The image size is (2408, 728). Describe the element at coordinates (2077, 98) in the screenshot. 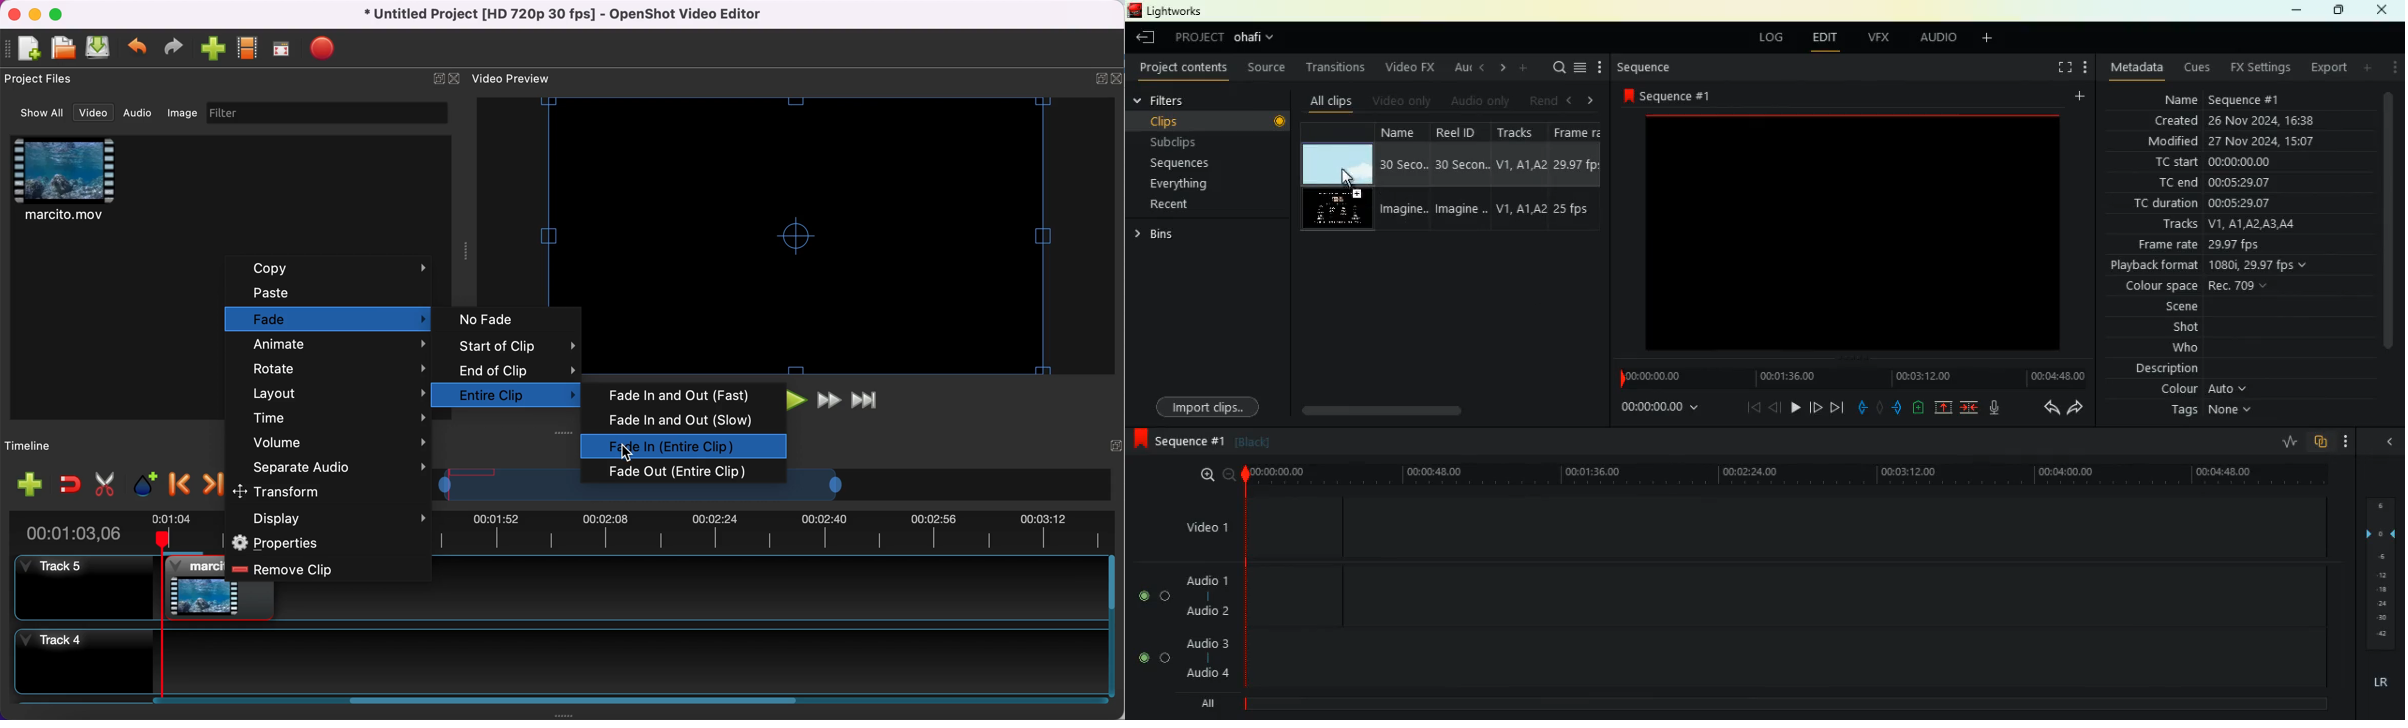

I see `add` at that location.